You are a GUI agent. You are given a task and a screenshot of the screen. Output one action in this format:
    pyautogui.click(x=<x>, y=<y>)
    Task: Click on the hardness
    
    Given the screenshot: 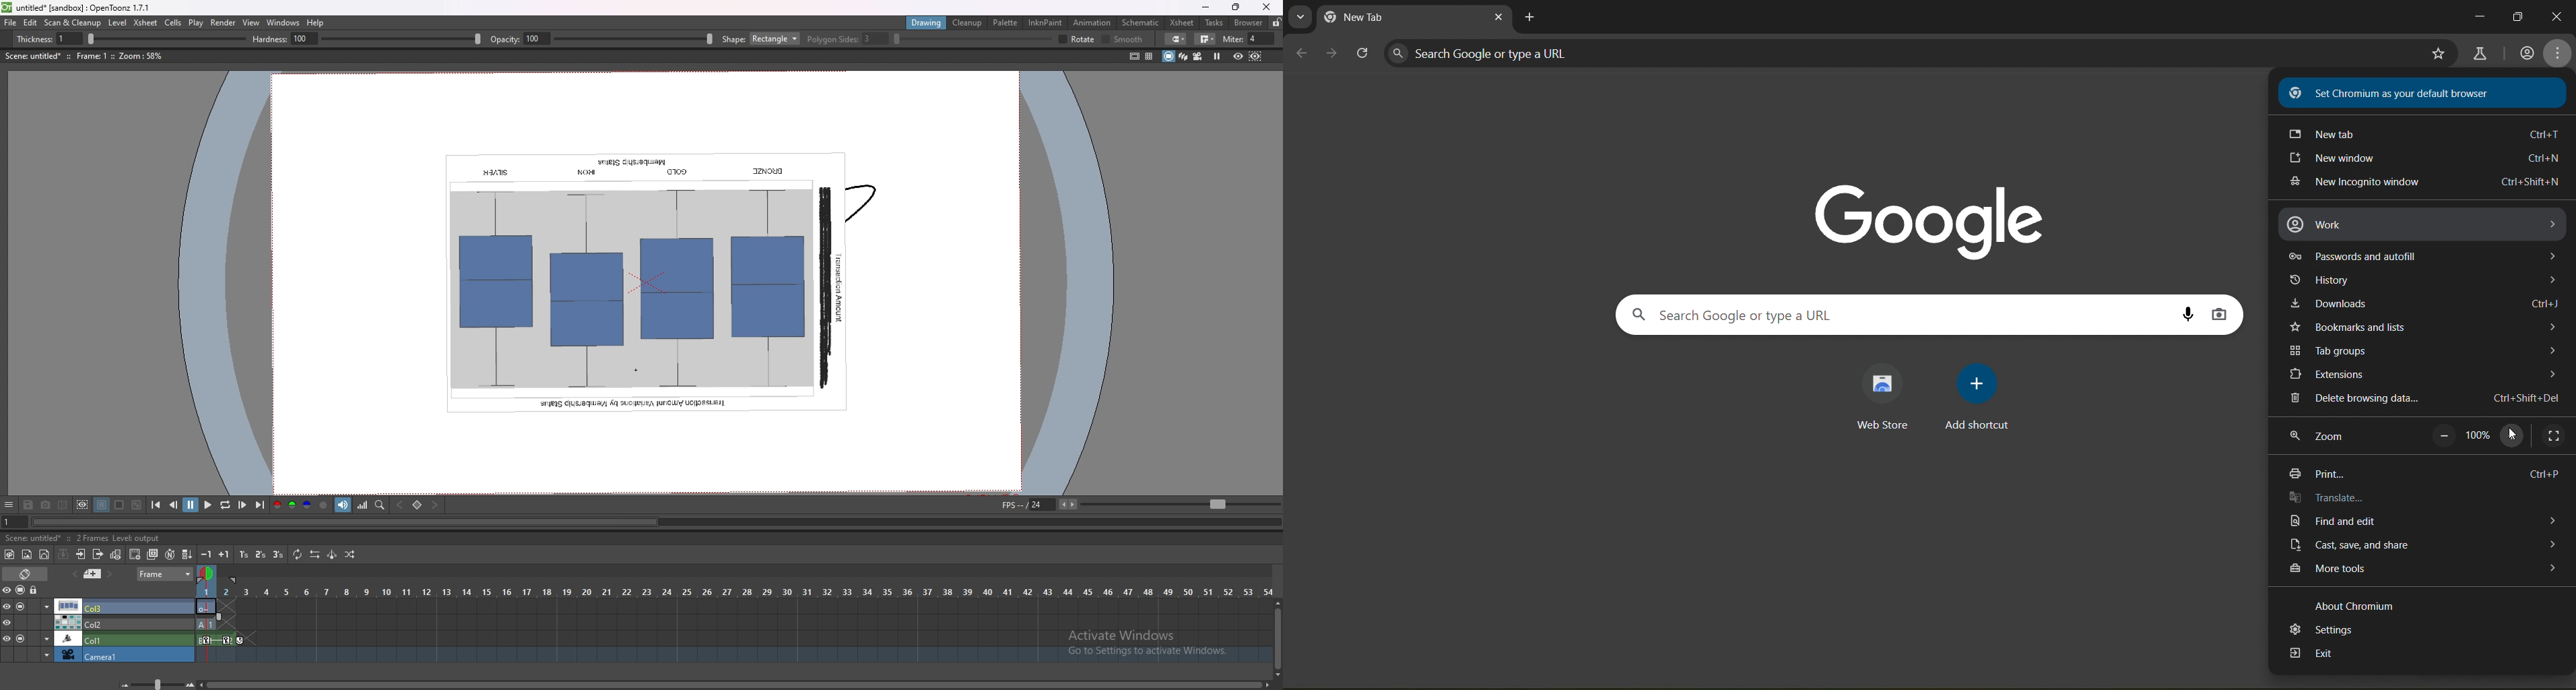 What is the action you would take?
    pyautogui.click(x=380, y=39)
    